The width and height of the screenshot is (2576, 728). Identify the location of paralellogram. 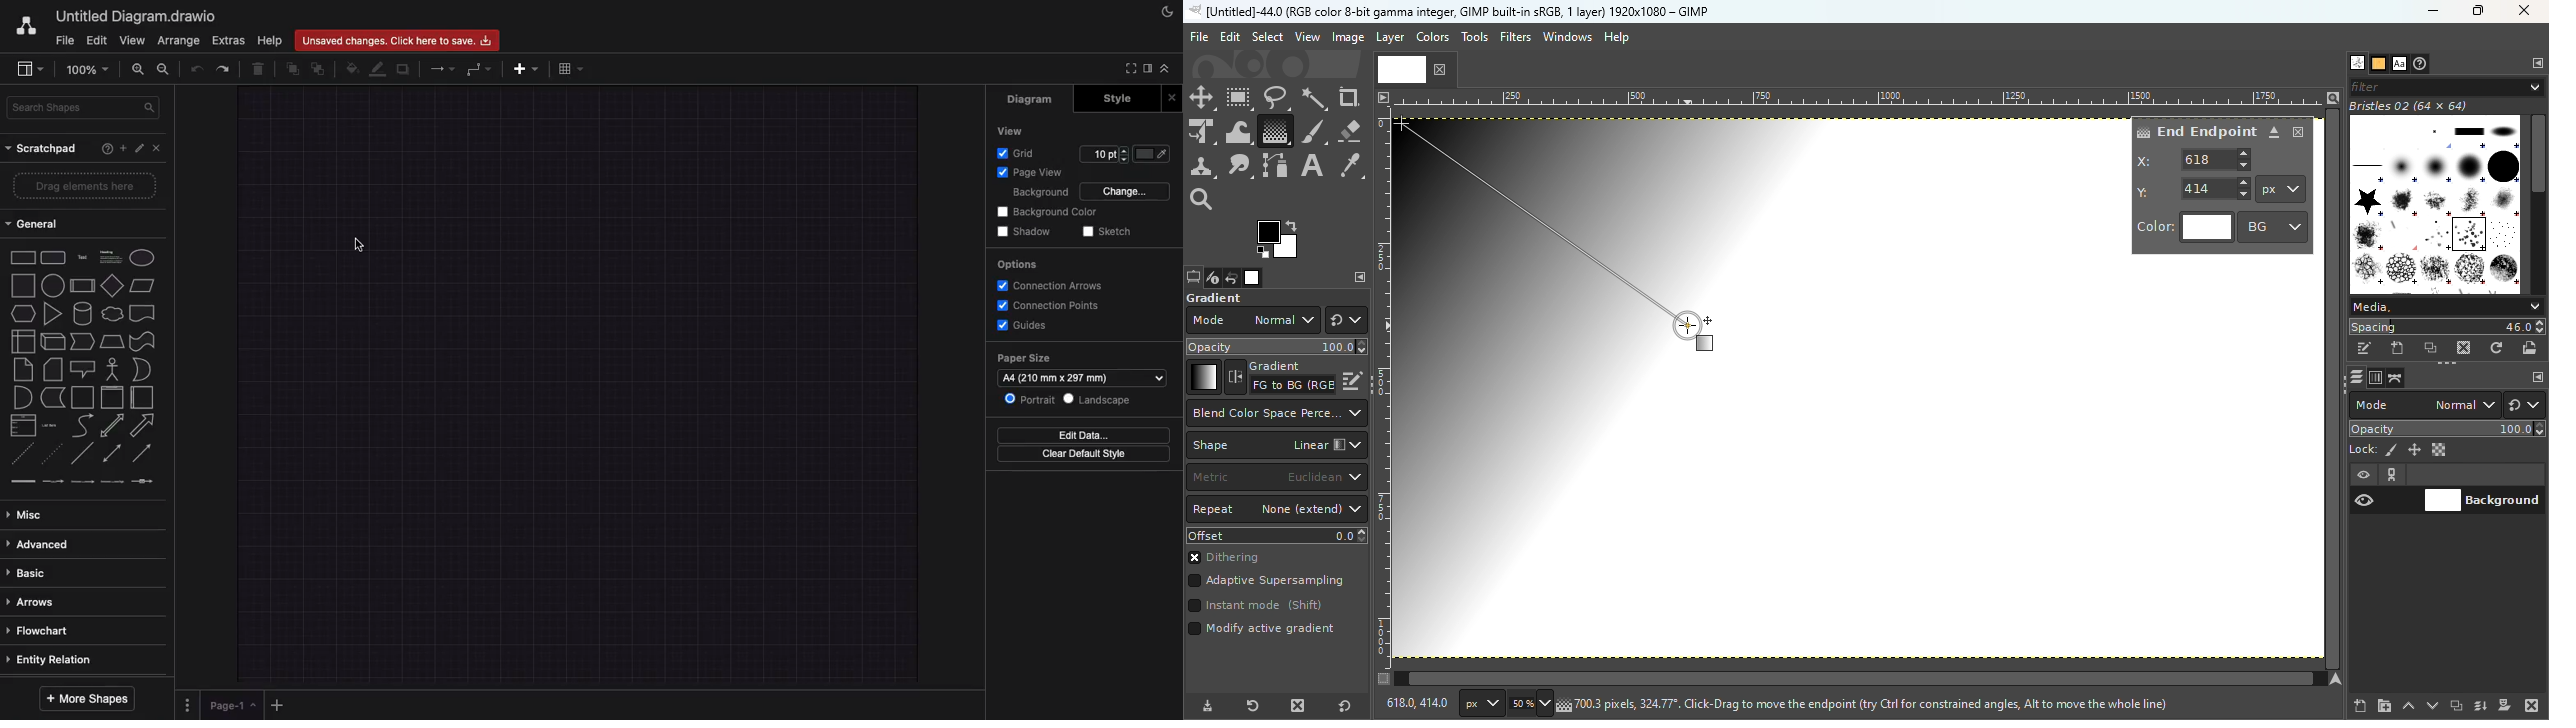
(143, 286).